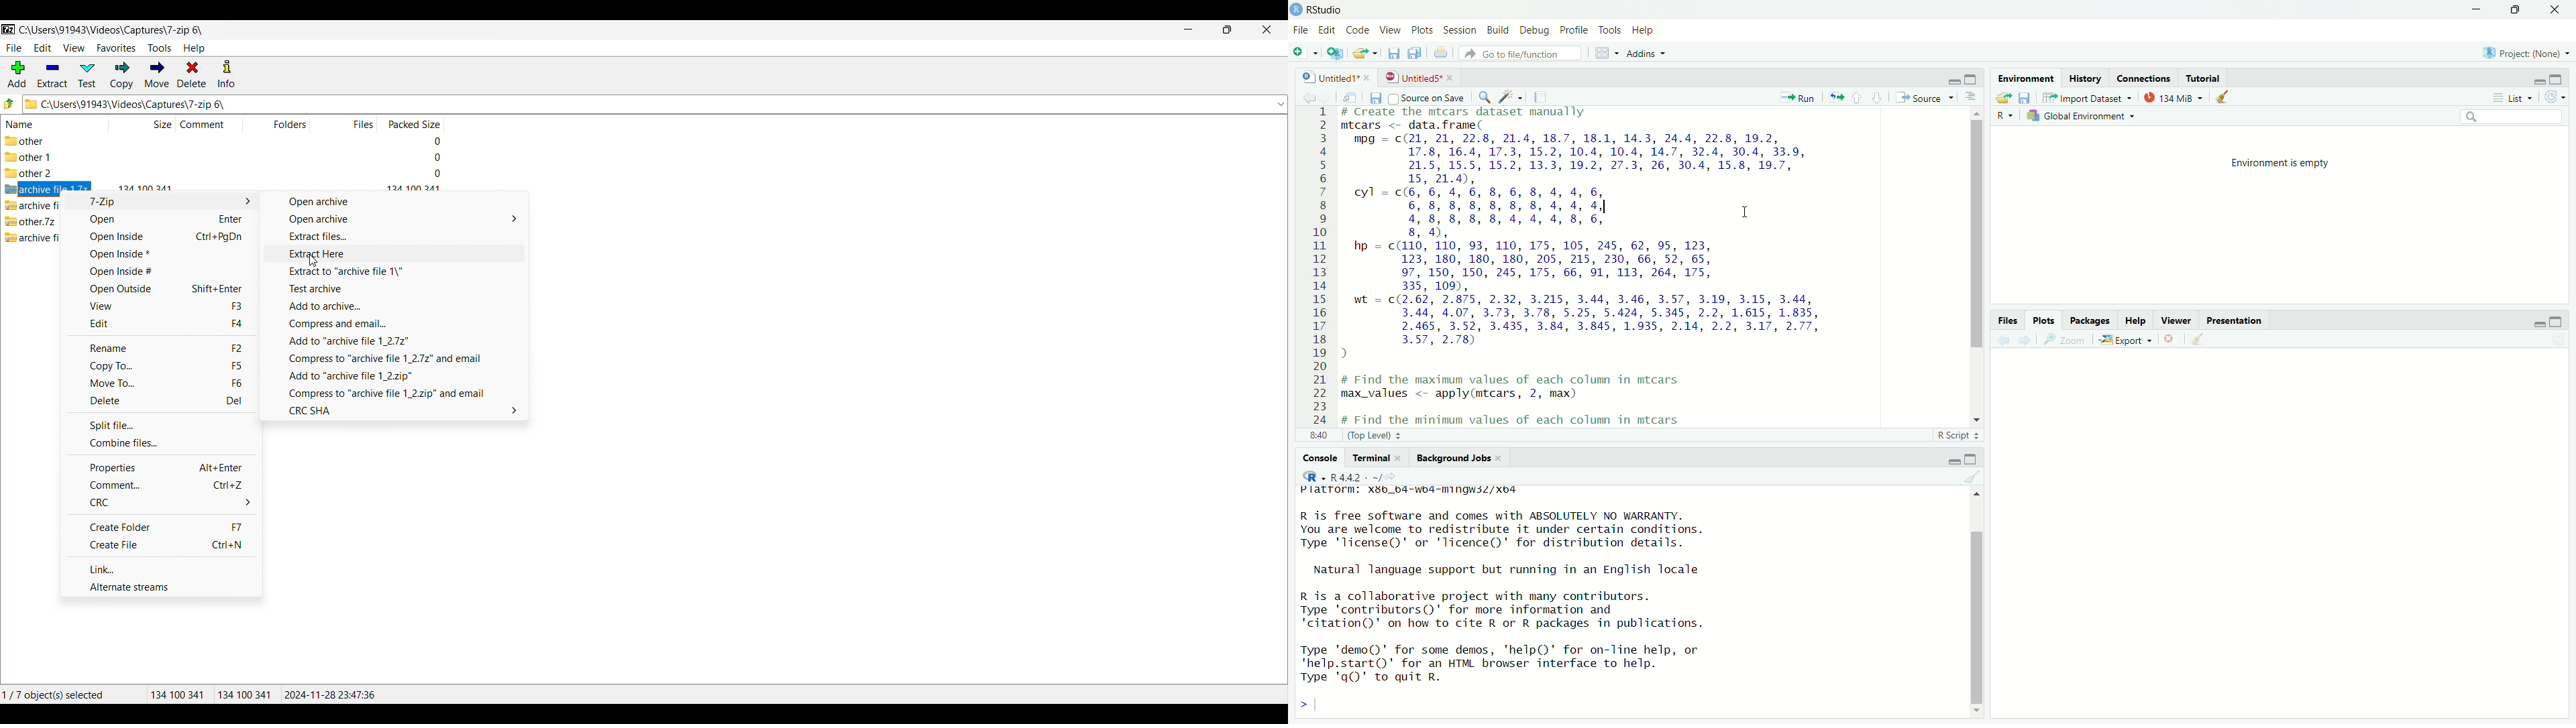 This screenshot has width=2576, height=728. What do you see at coordinates (2003, 320) in the screenshot?
I see `` at bounding box center [2003, 320].